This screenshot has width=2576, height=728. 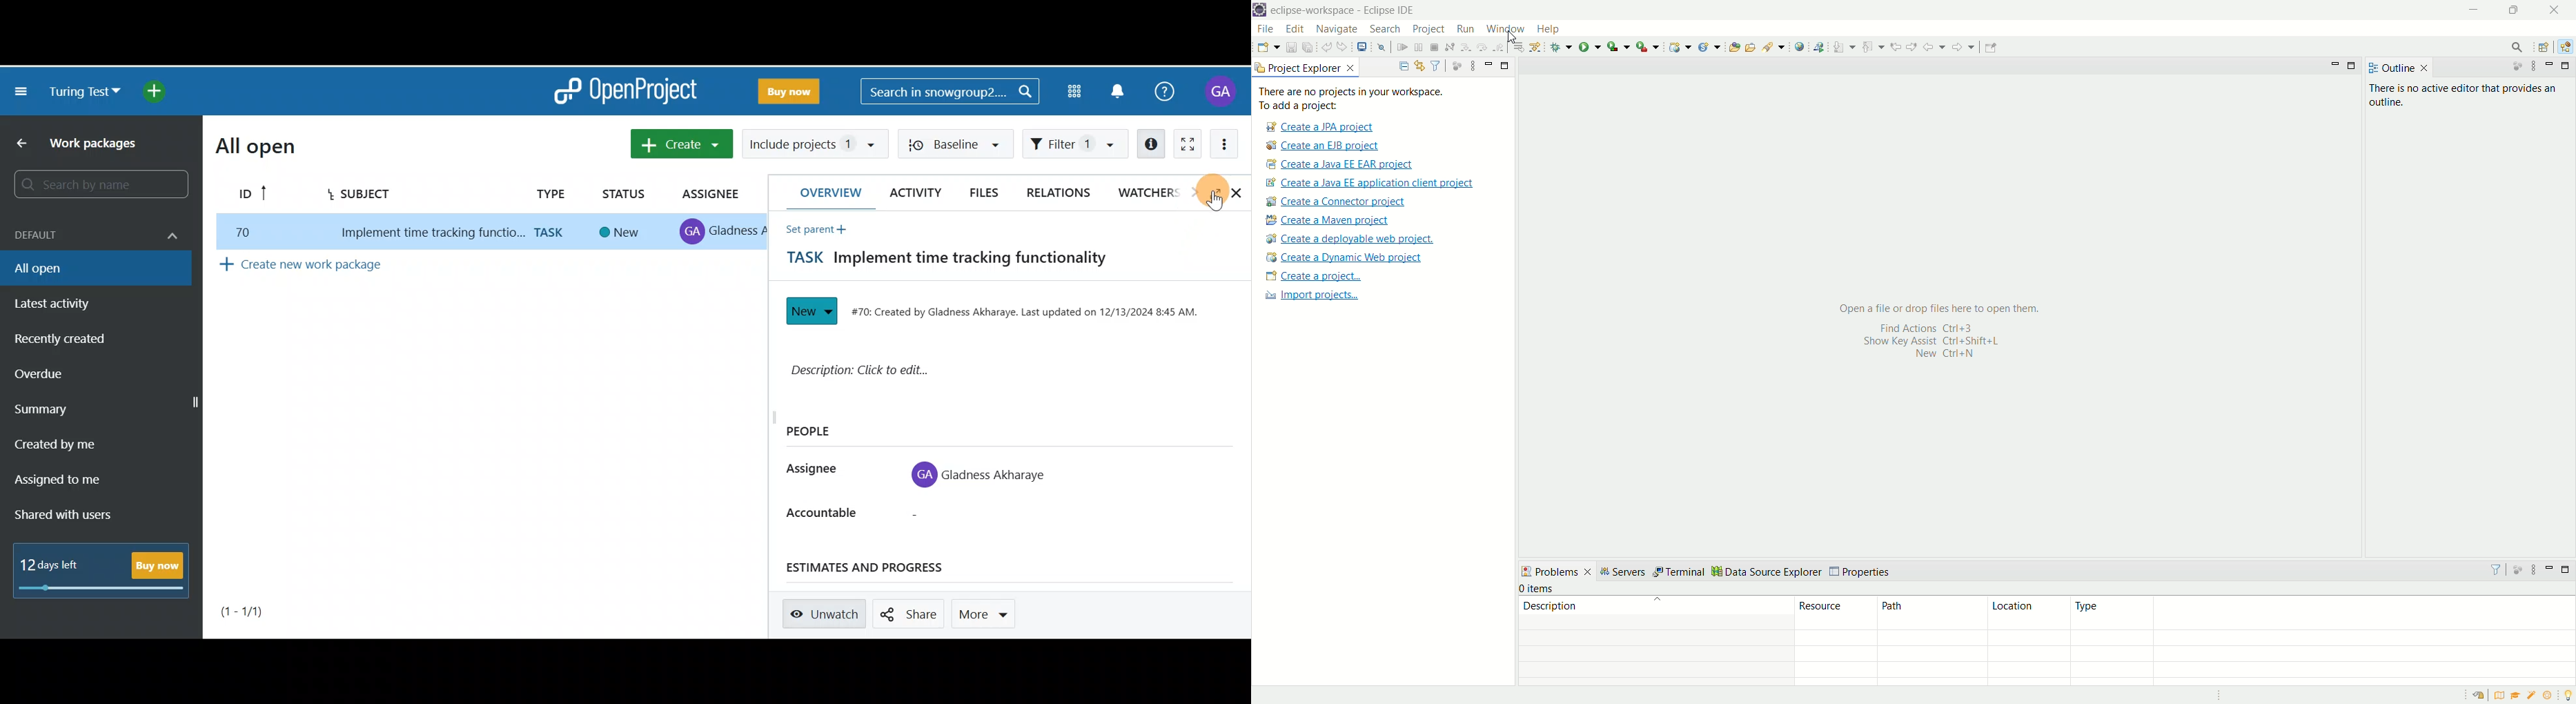 What do you see at coordinates (1556, 571) in the screenshot?
I see `problems` at bounding box center [1556, 571].